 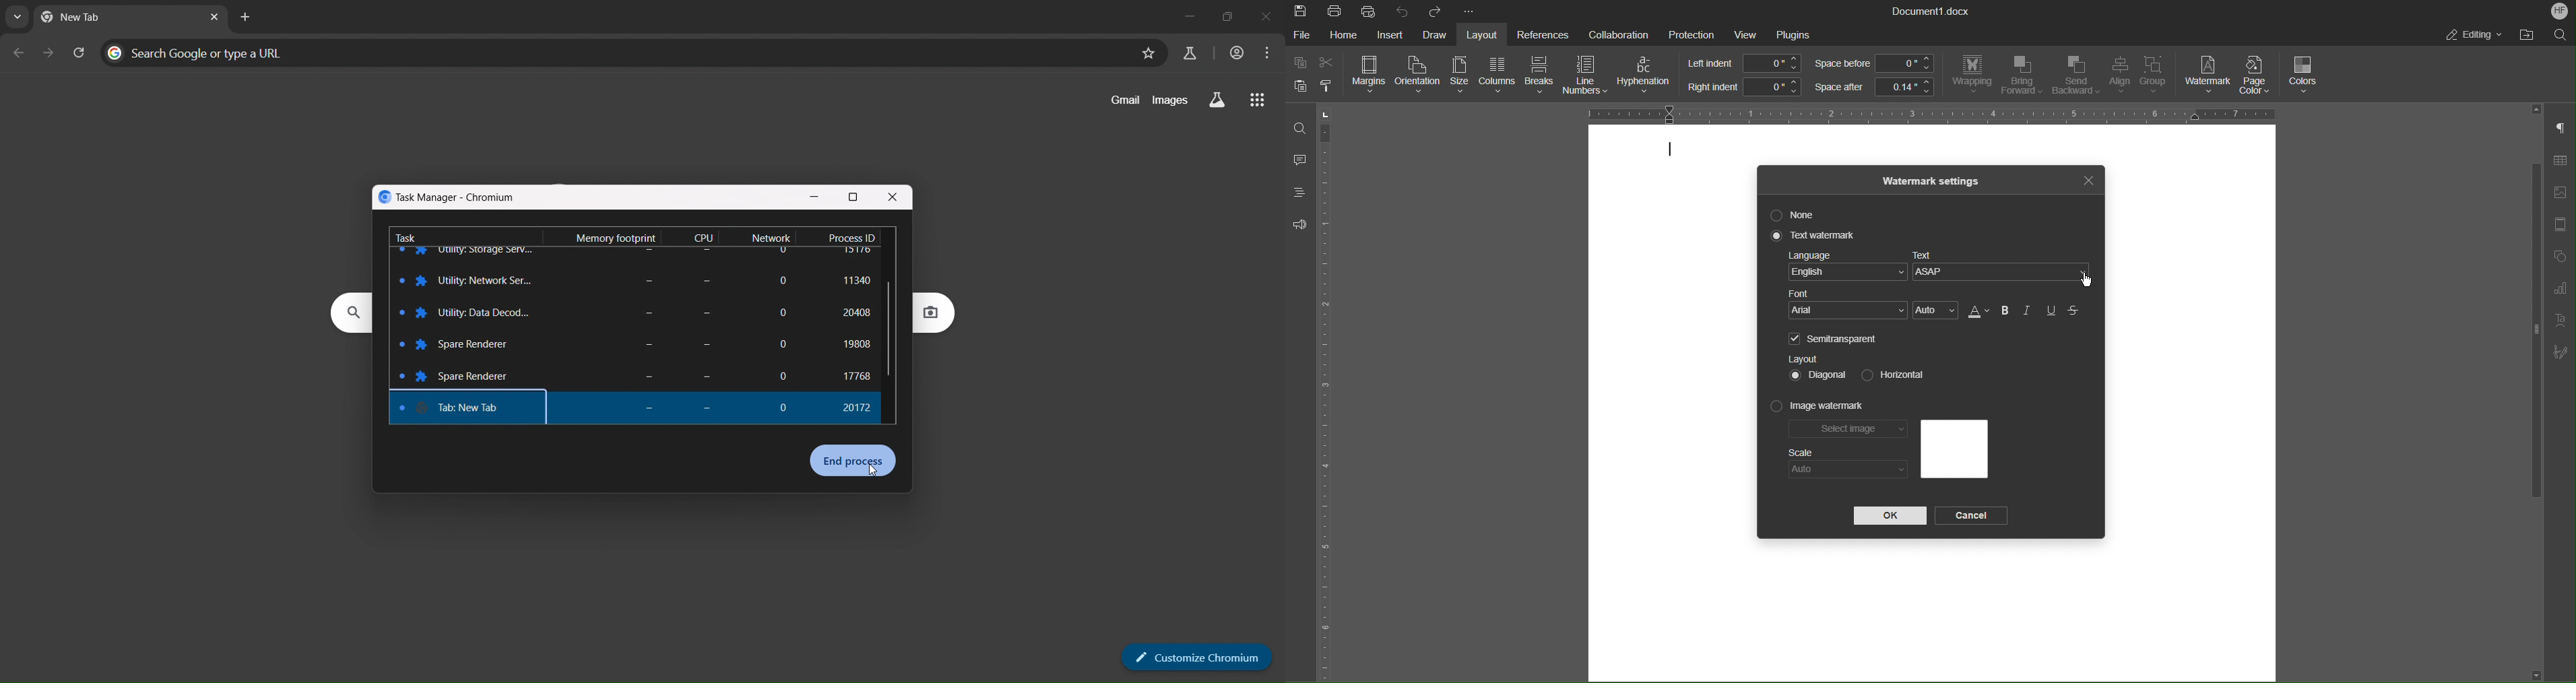 I want to click on google apps, so click(x=1257, y=102).